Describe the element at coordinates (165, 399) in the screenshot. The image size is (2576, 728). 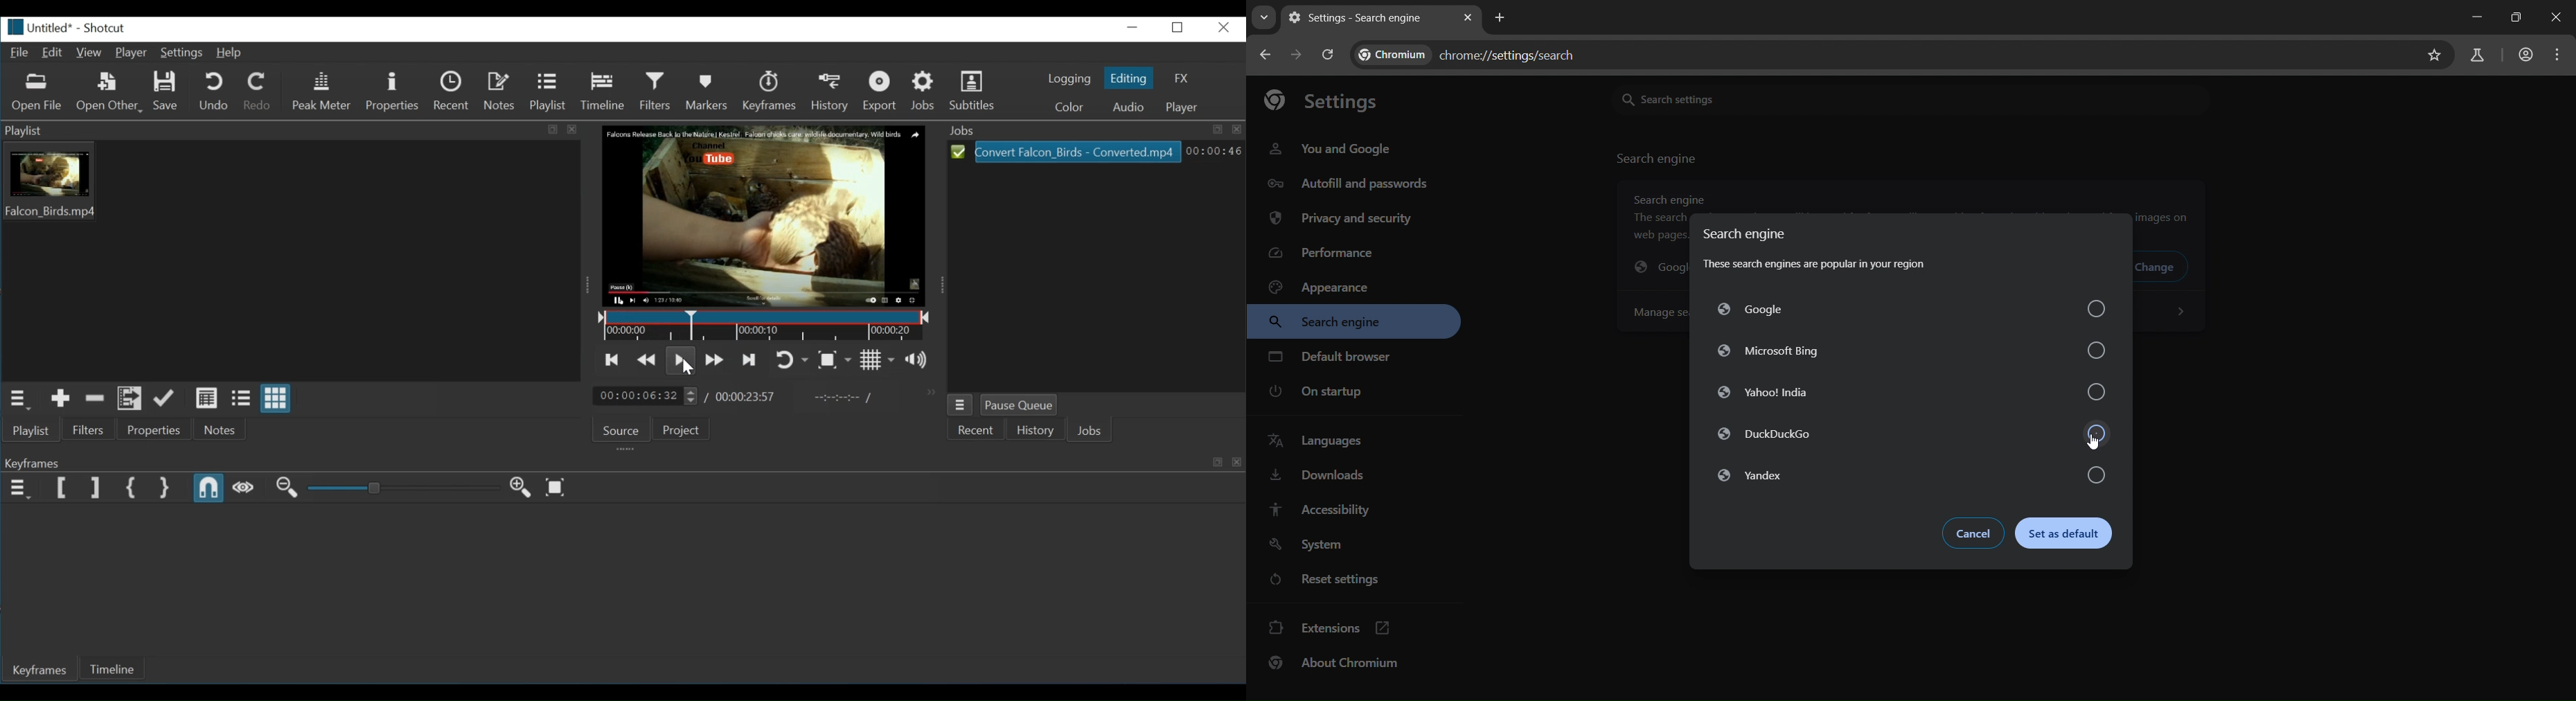
I see `Update` at that location.